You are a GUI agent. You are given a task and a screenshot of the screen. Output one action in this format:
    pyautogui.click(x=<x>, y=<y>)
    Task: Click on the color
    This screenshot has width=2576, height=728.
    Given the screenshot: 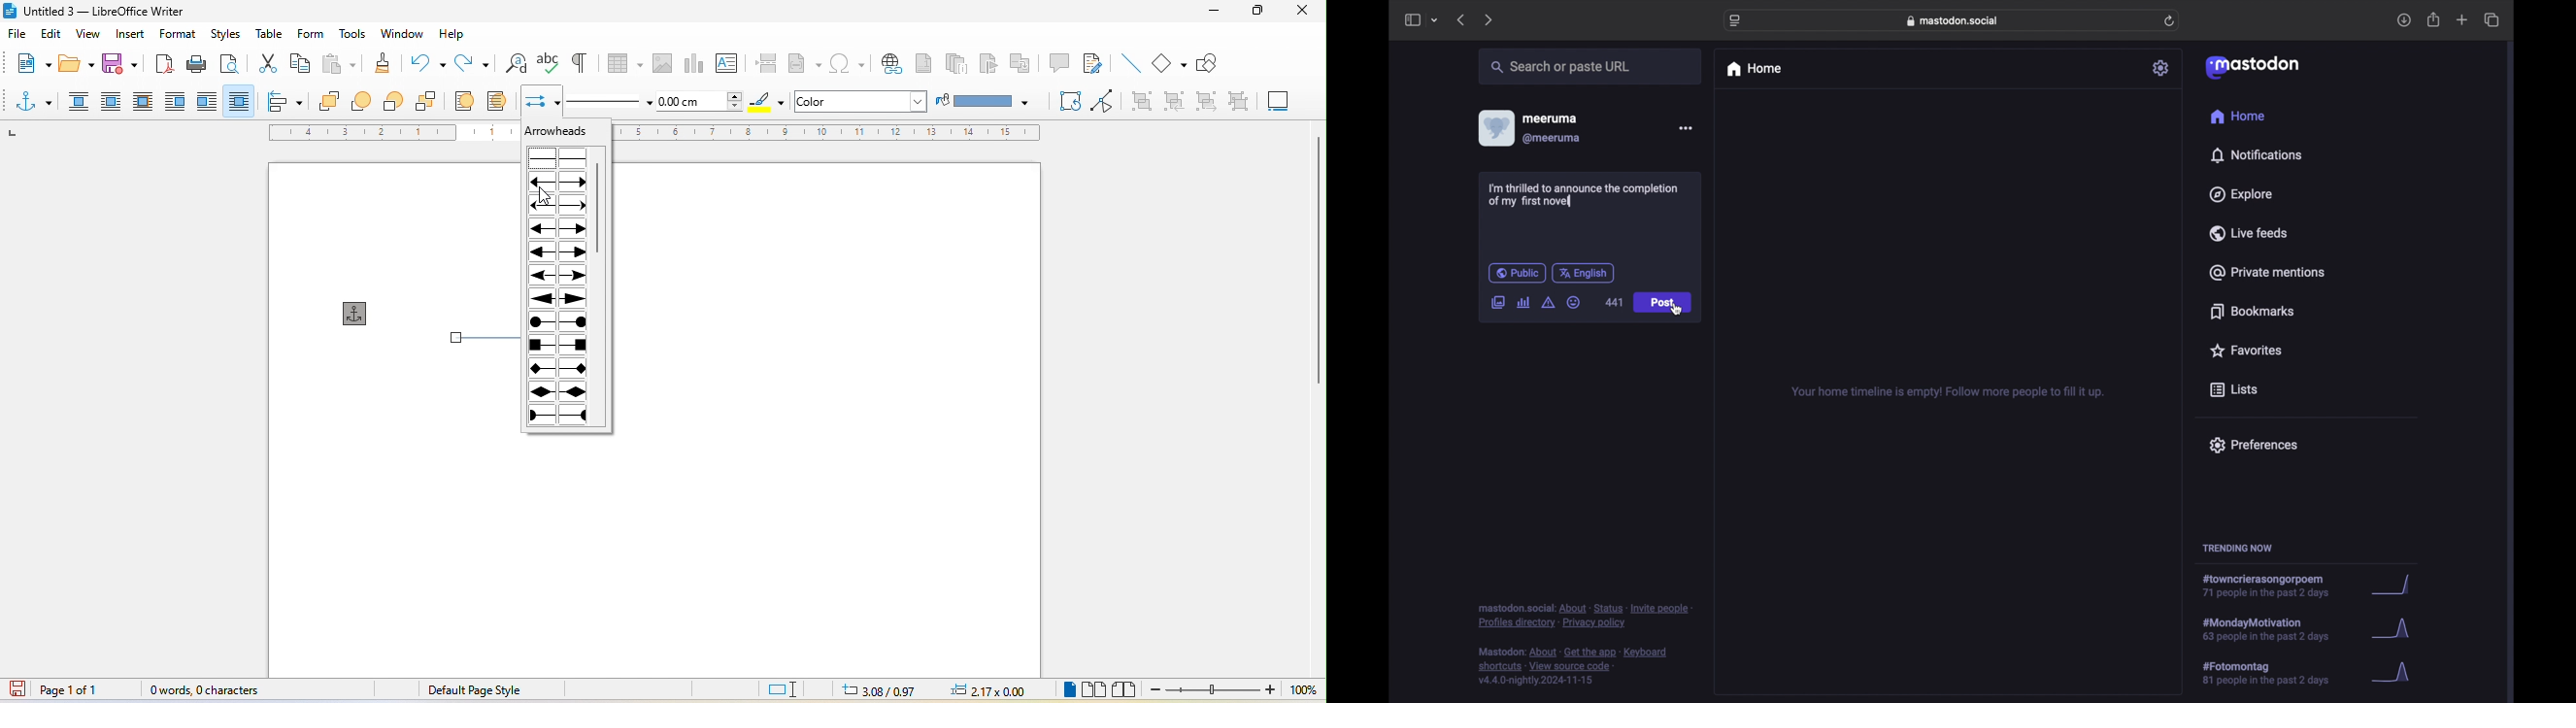 What is the action you would take?
    pyautogui.click(x=839, y=101)
    